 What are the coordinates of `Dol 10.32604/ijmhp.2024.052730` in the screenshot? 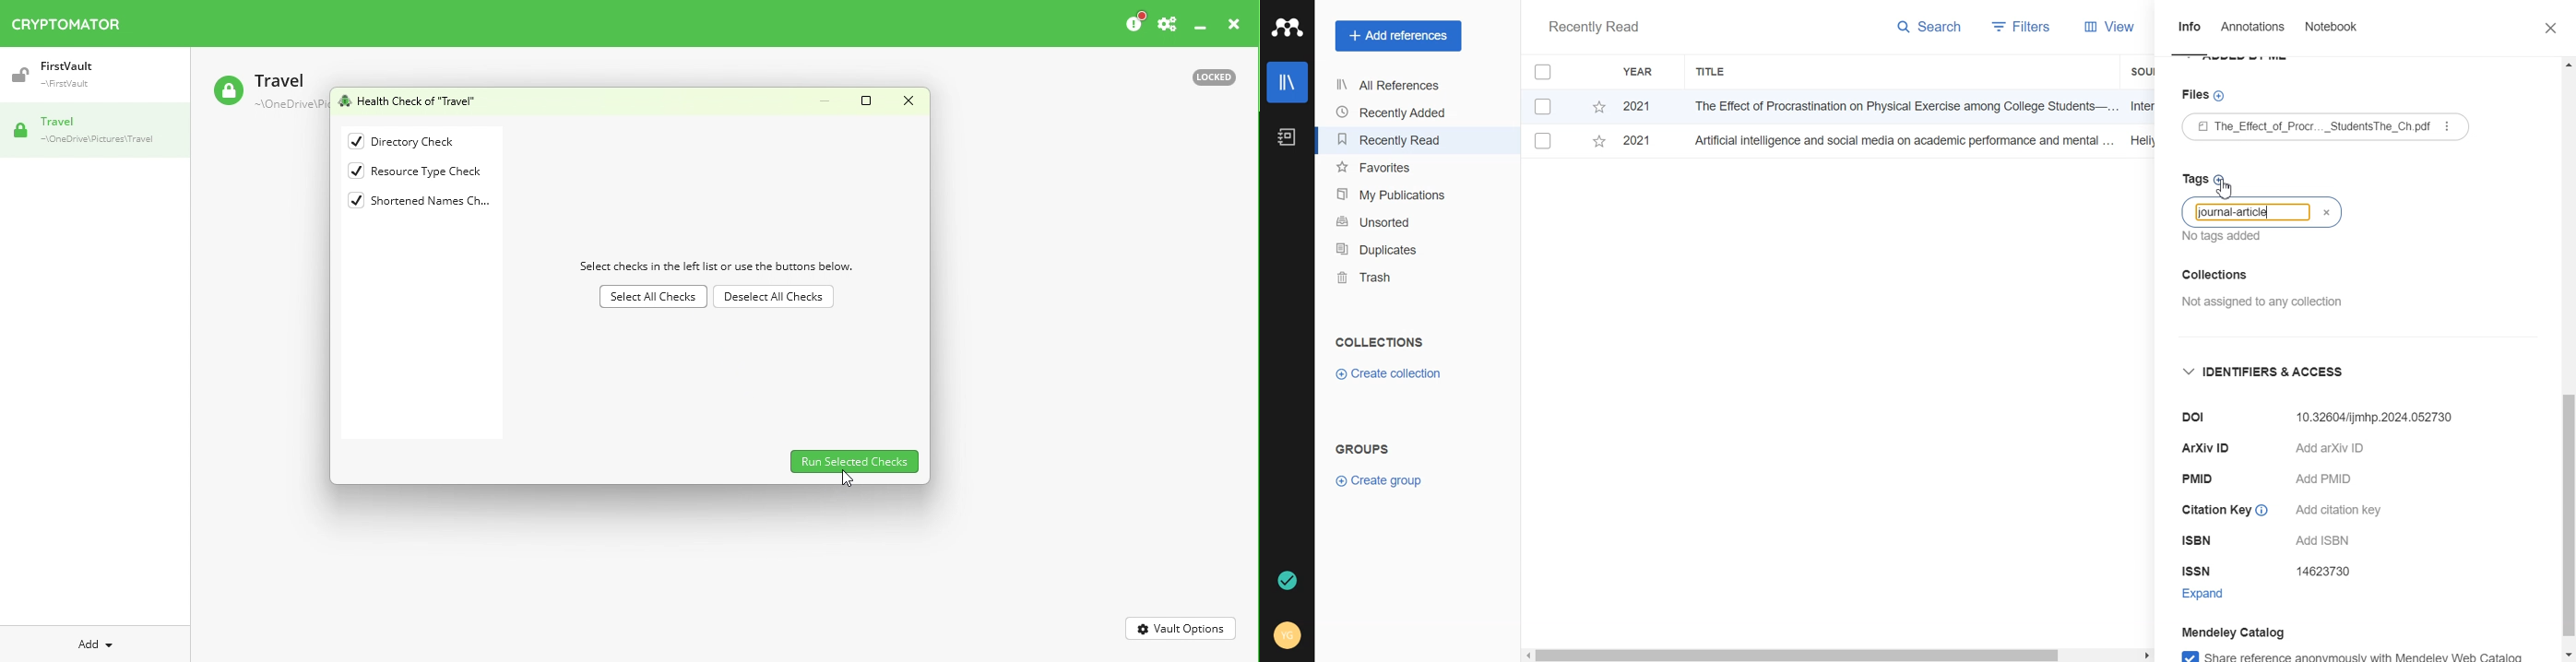 It's located at (2318, 417).